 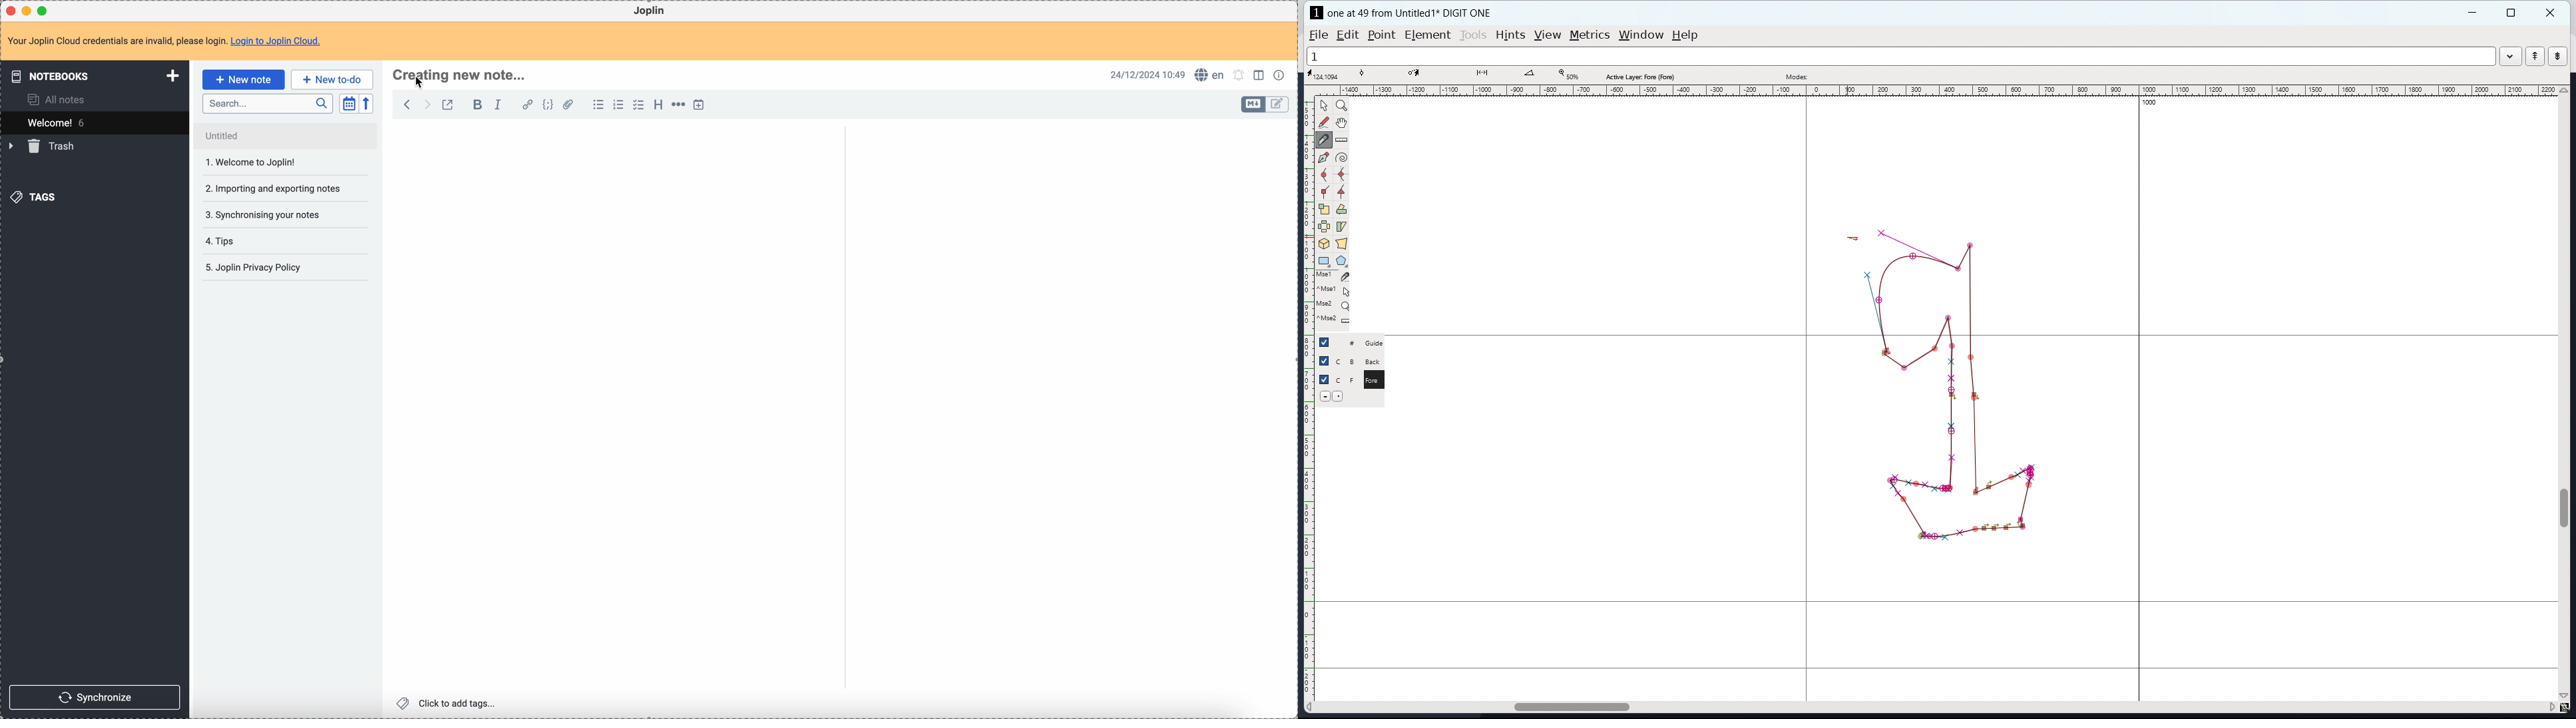 What do you see at coordinates (658, 107) in the screenshot?
I see `heading` at bounding box center [658, 107].